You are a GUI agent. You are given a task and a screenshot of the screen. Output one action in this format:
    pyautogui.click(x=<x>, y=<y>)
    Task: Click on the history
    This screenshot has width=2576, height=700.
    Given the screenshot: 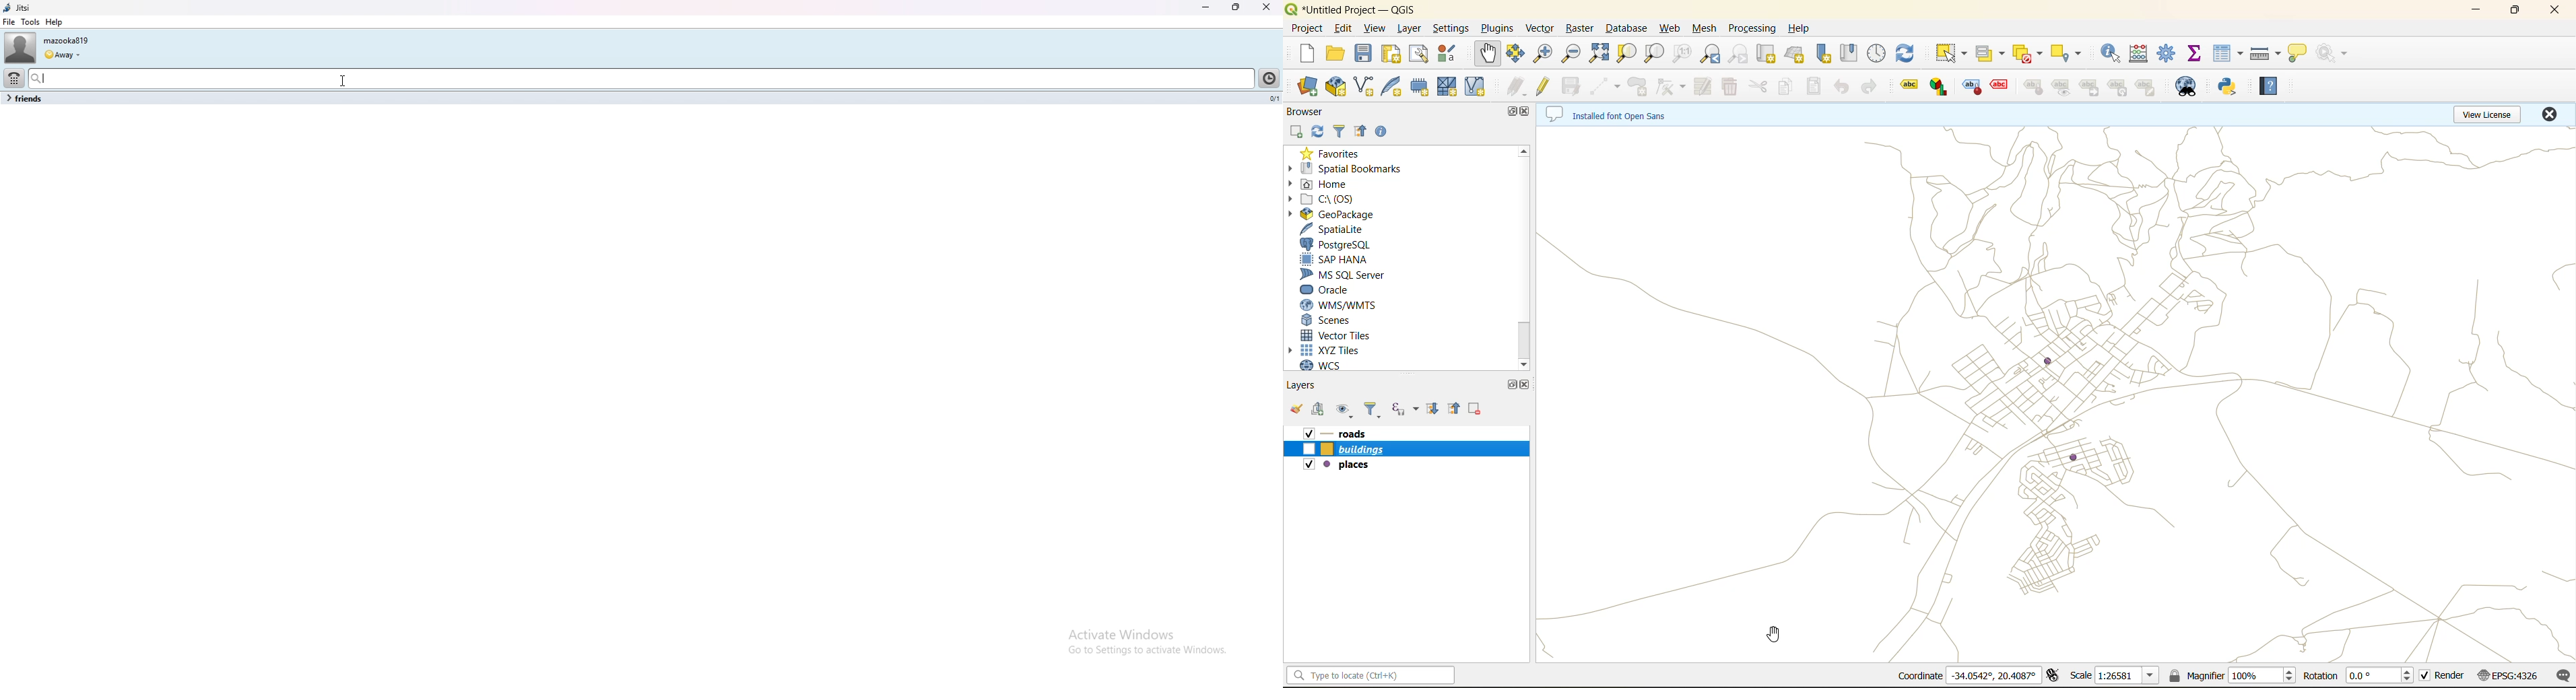 What is the action you would take?
    pyautogui.click(x=1270, y=78)
    